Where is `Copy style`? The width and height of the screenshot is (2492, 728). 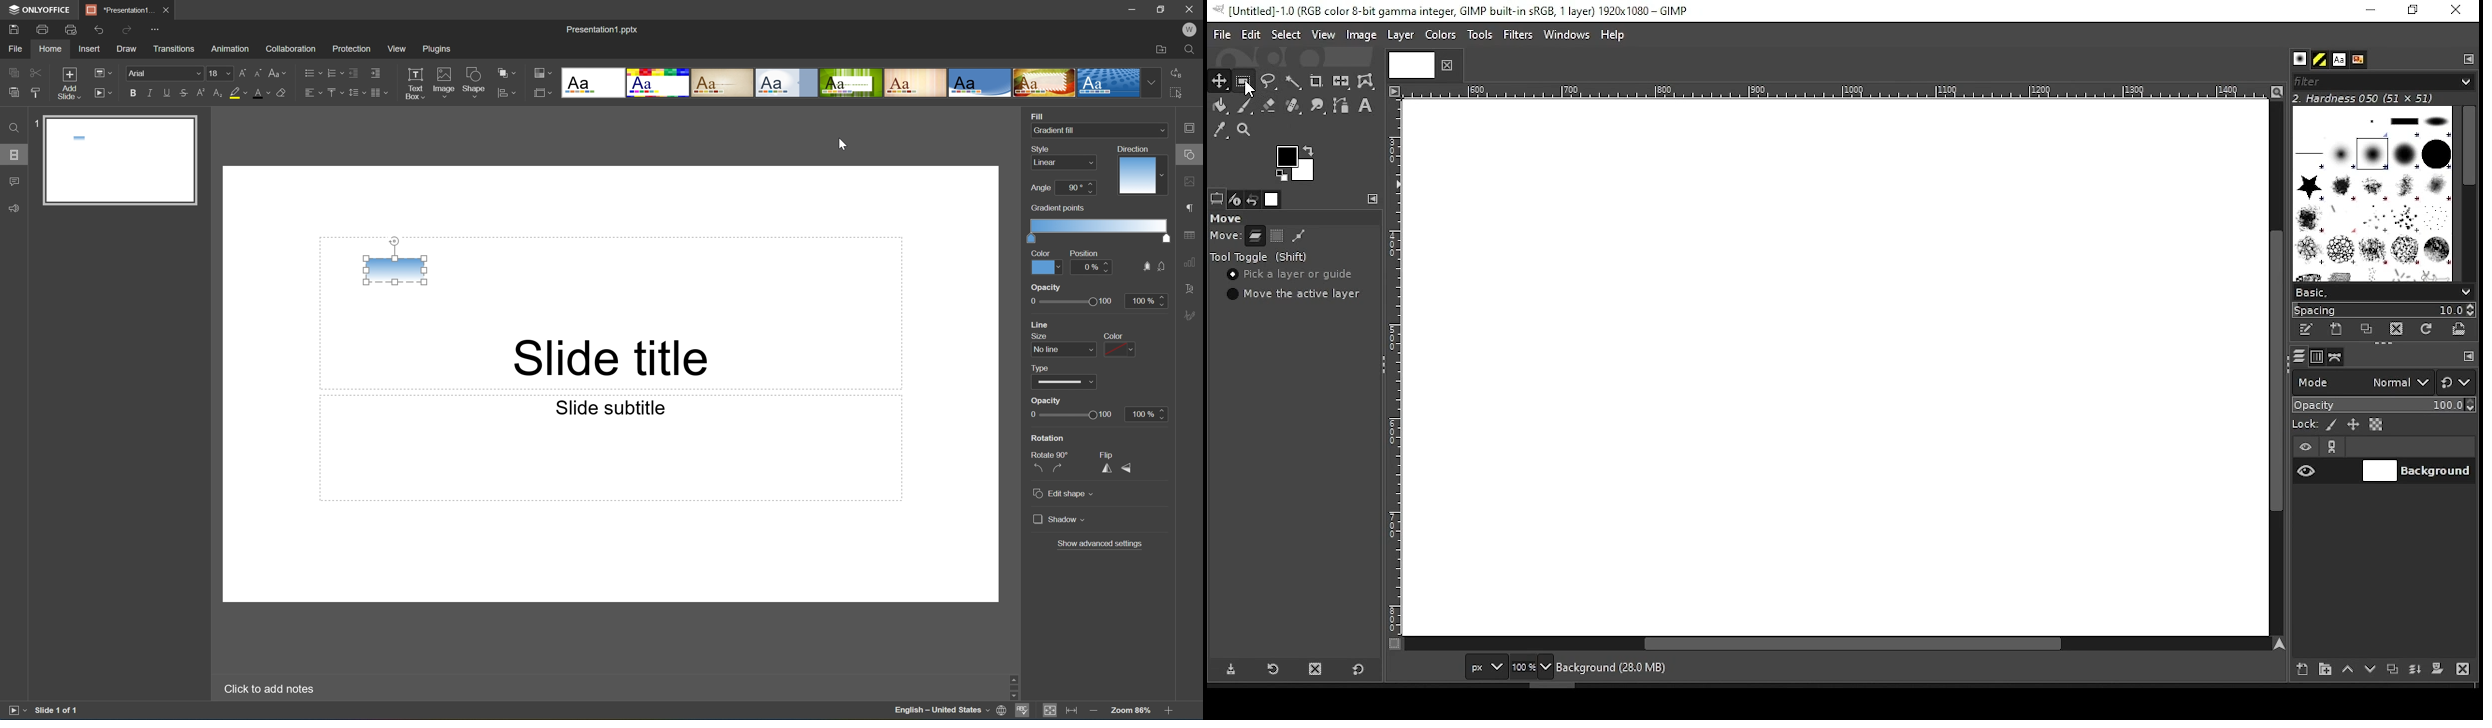
Copy style is located at coordinates (35, 92).